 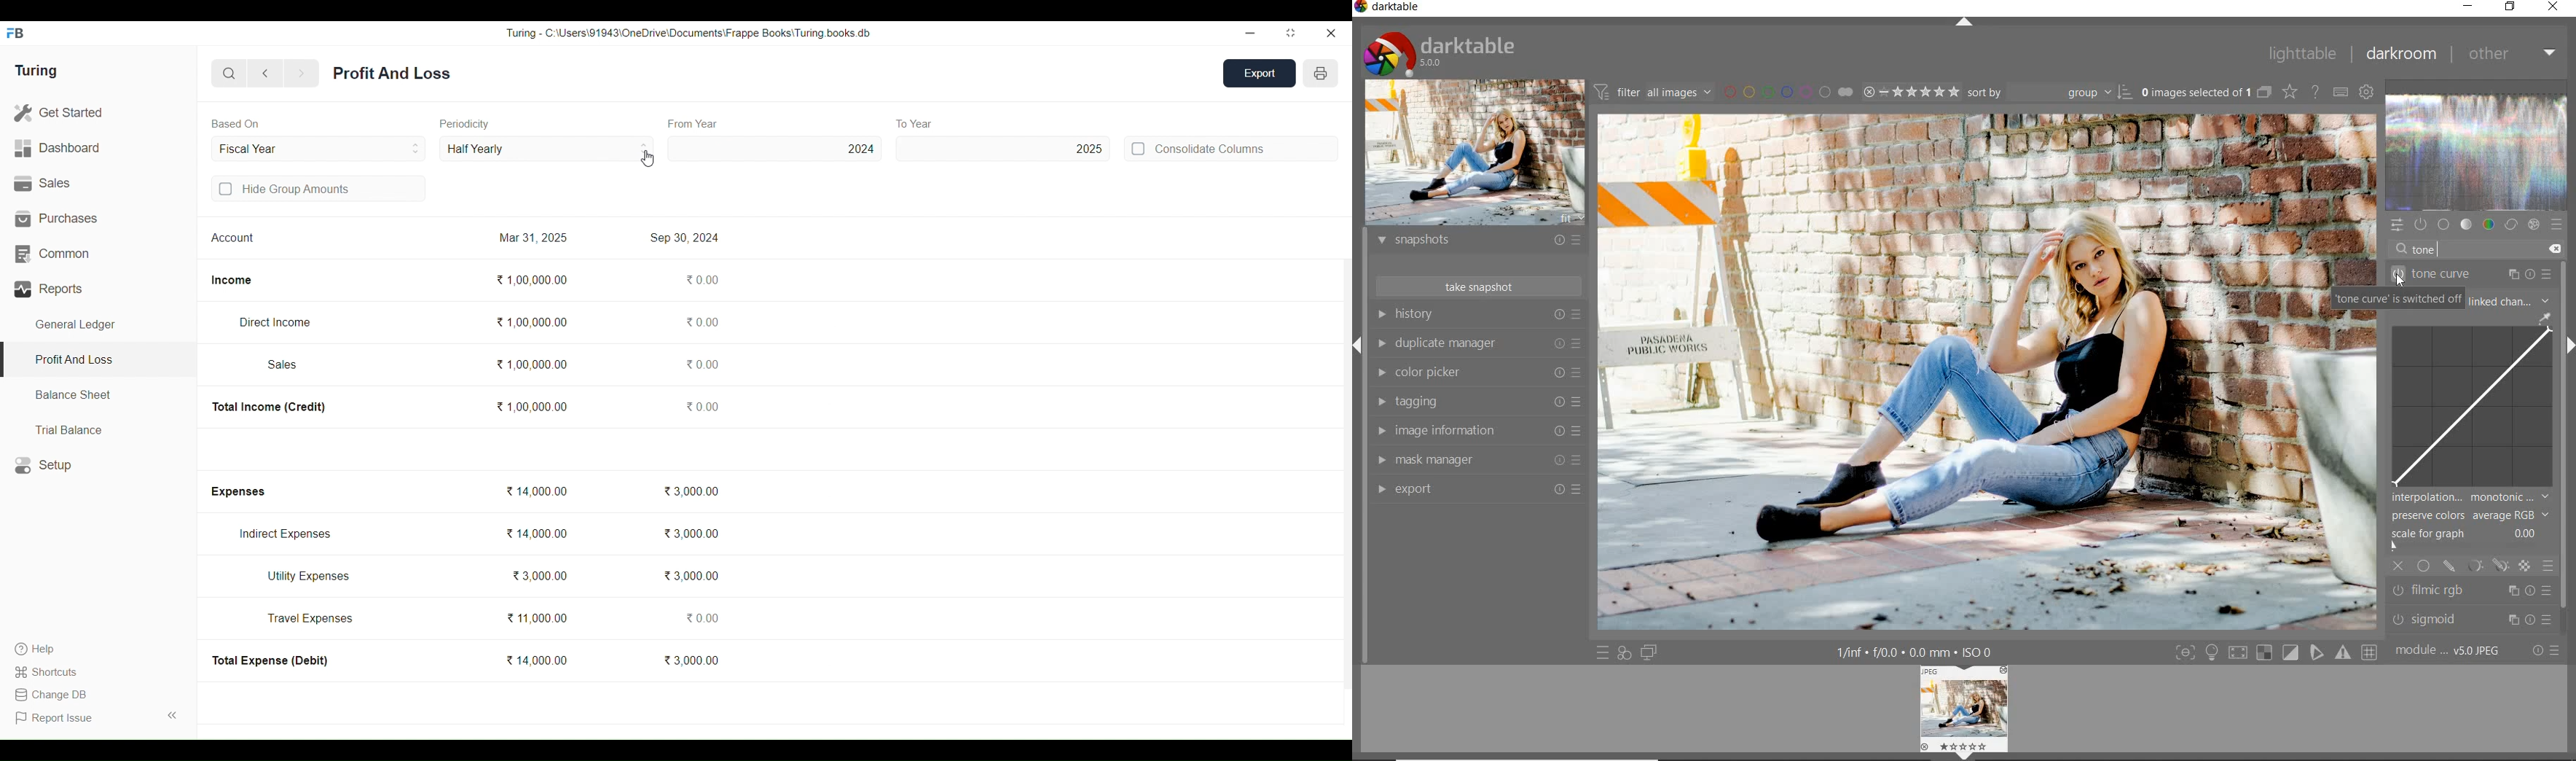 What do you see at coordinates (1440, 52) in the screenshot?
I see `system logo` at bounding box center [1440, 52].